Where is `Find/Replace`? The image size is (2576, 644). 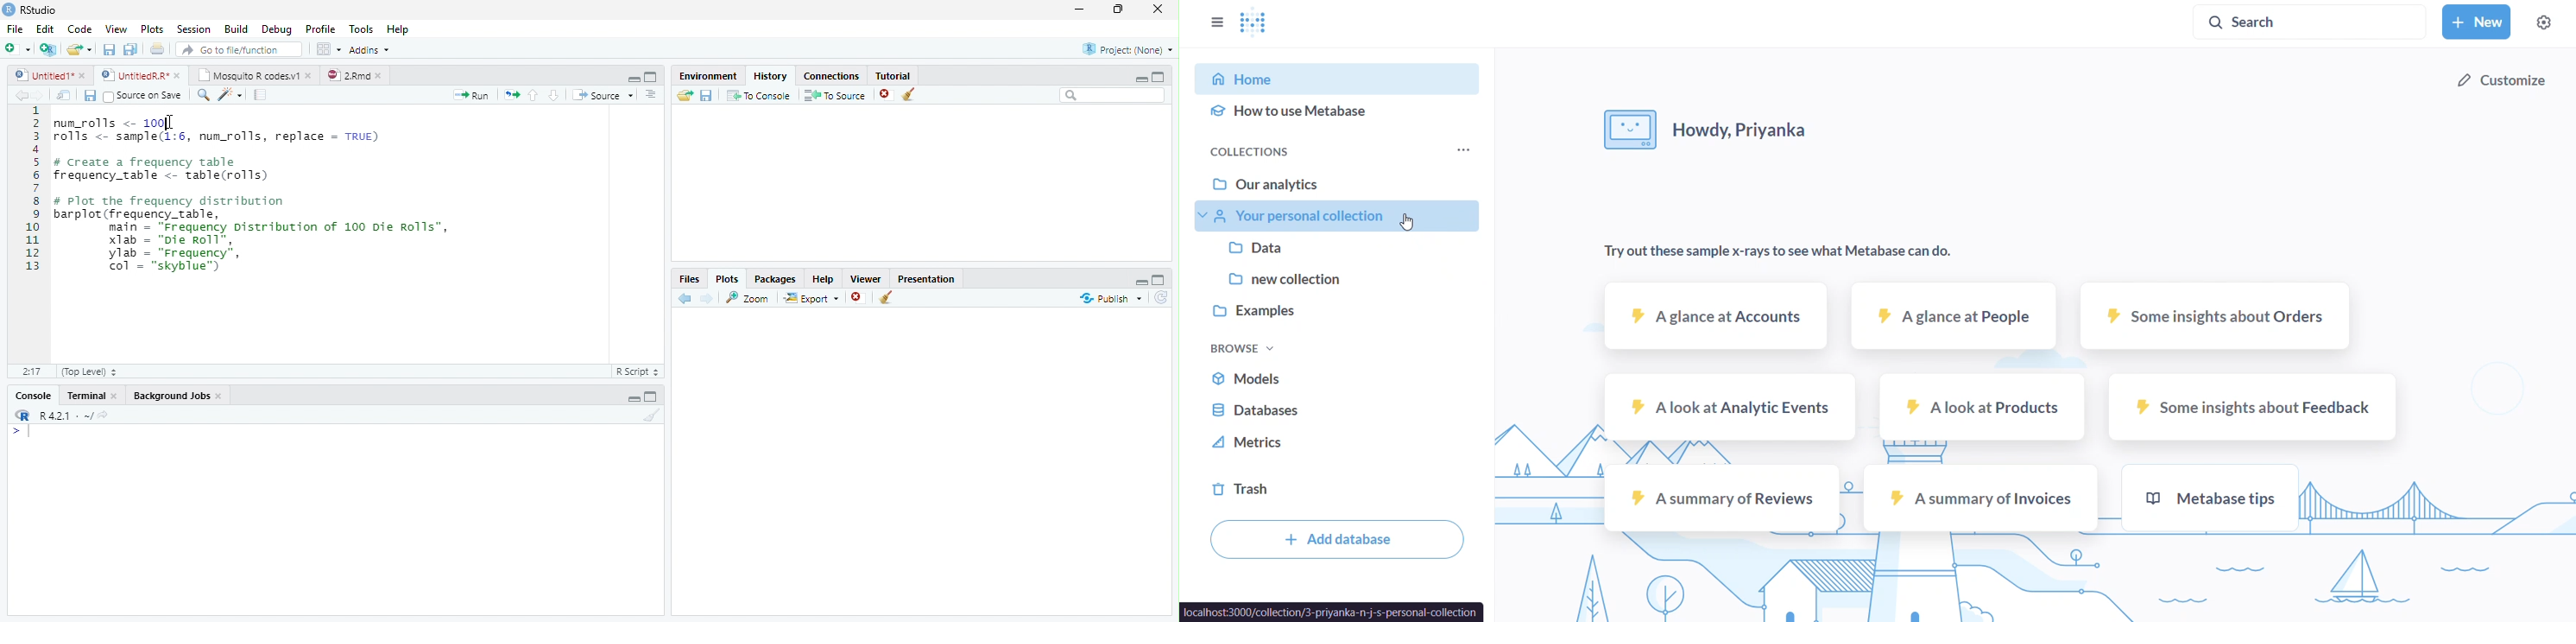
Find/Replace is located at coordinates (201, 95).